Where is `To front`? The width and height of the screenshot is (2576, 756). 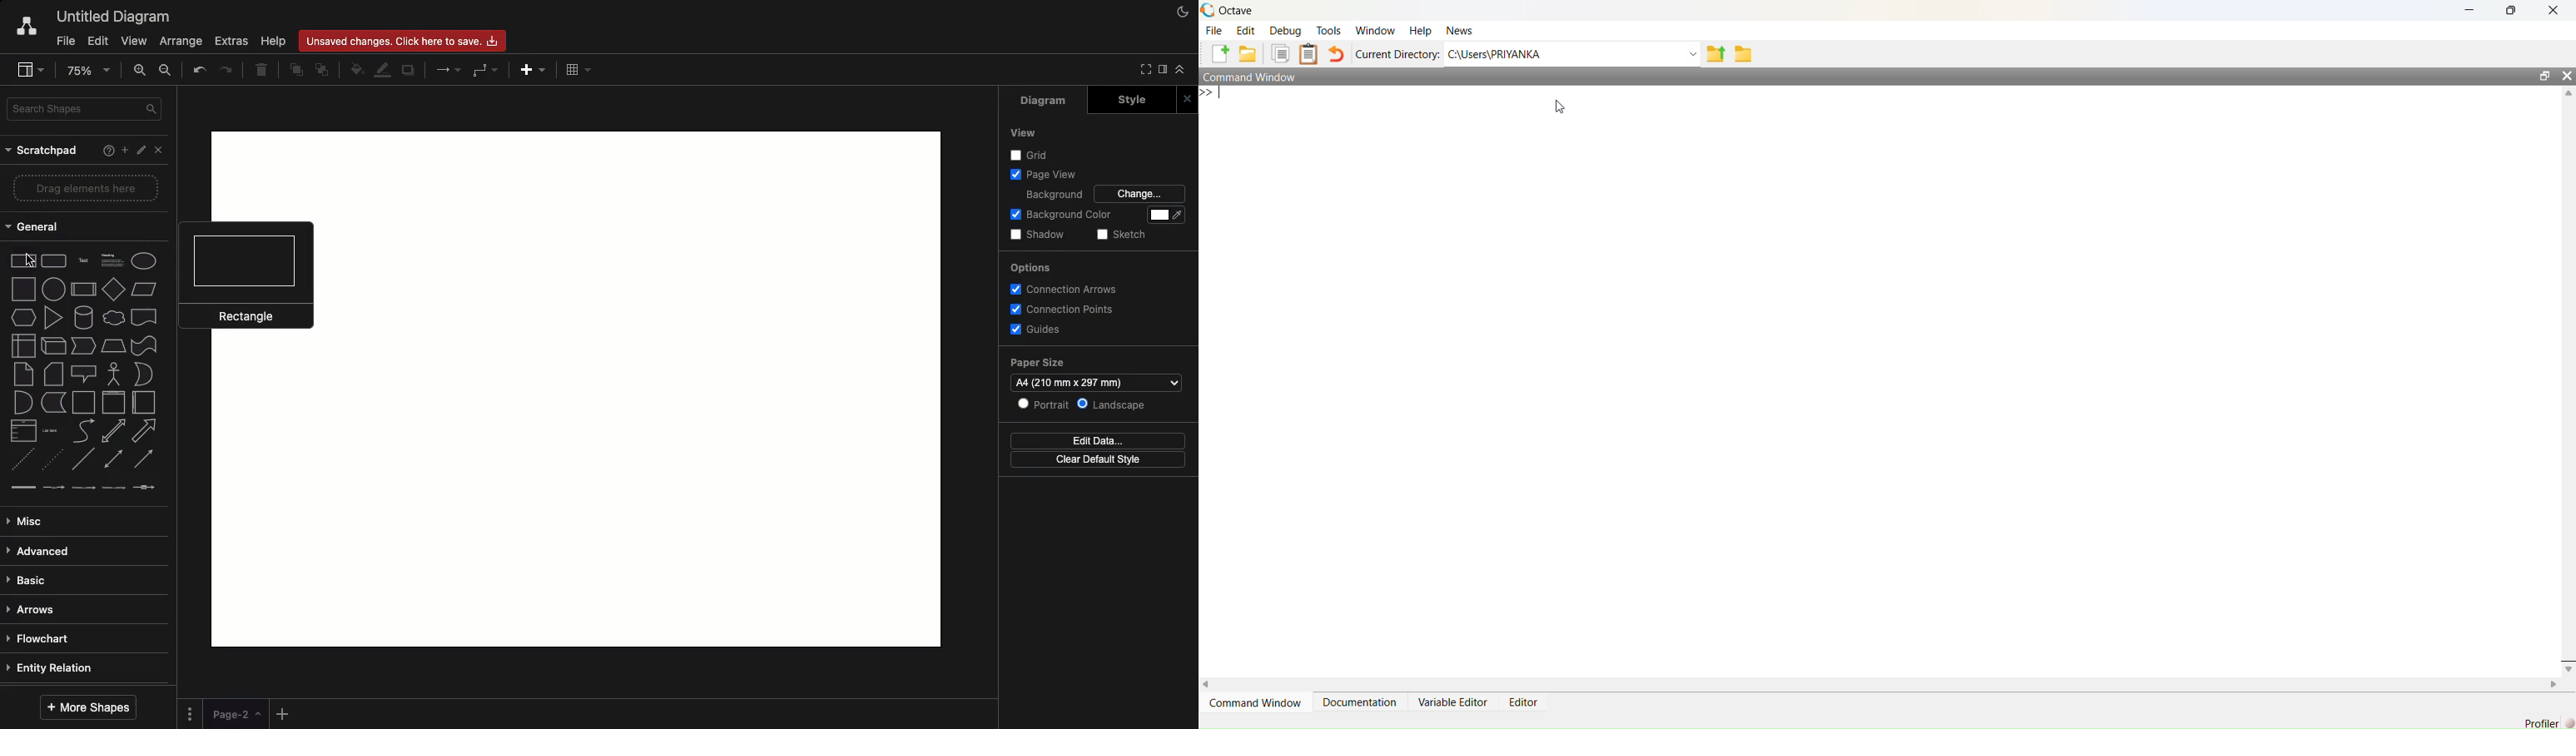 To front is located at coordinates (296, 69).